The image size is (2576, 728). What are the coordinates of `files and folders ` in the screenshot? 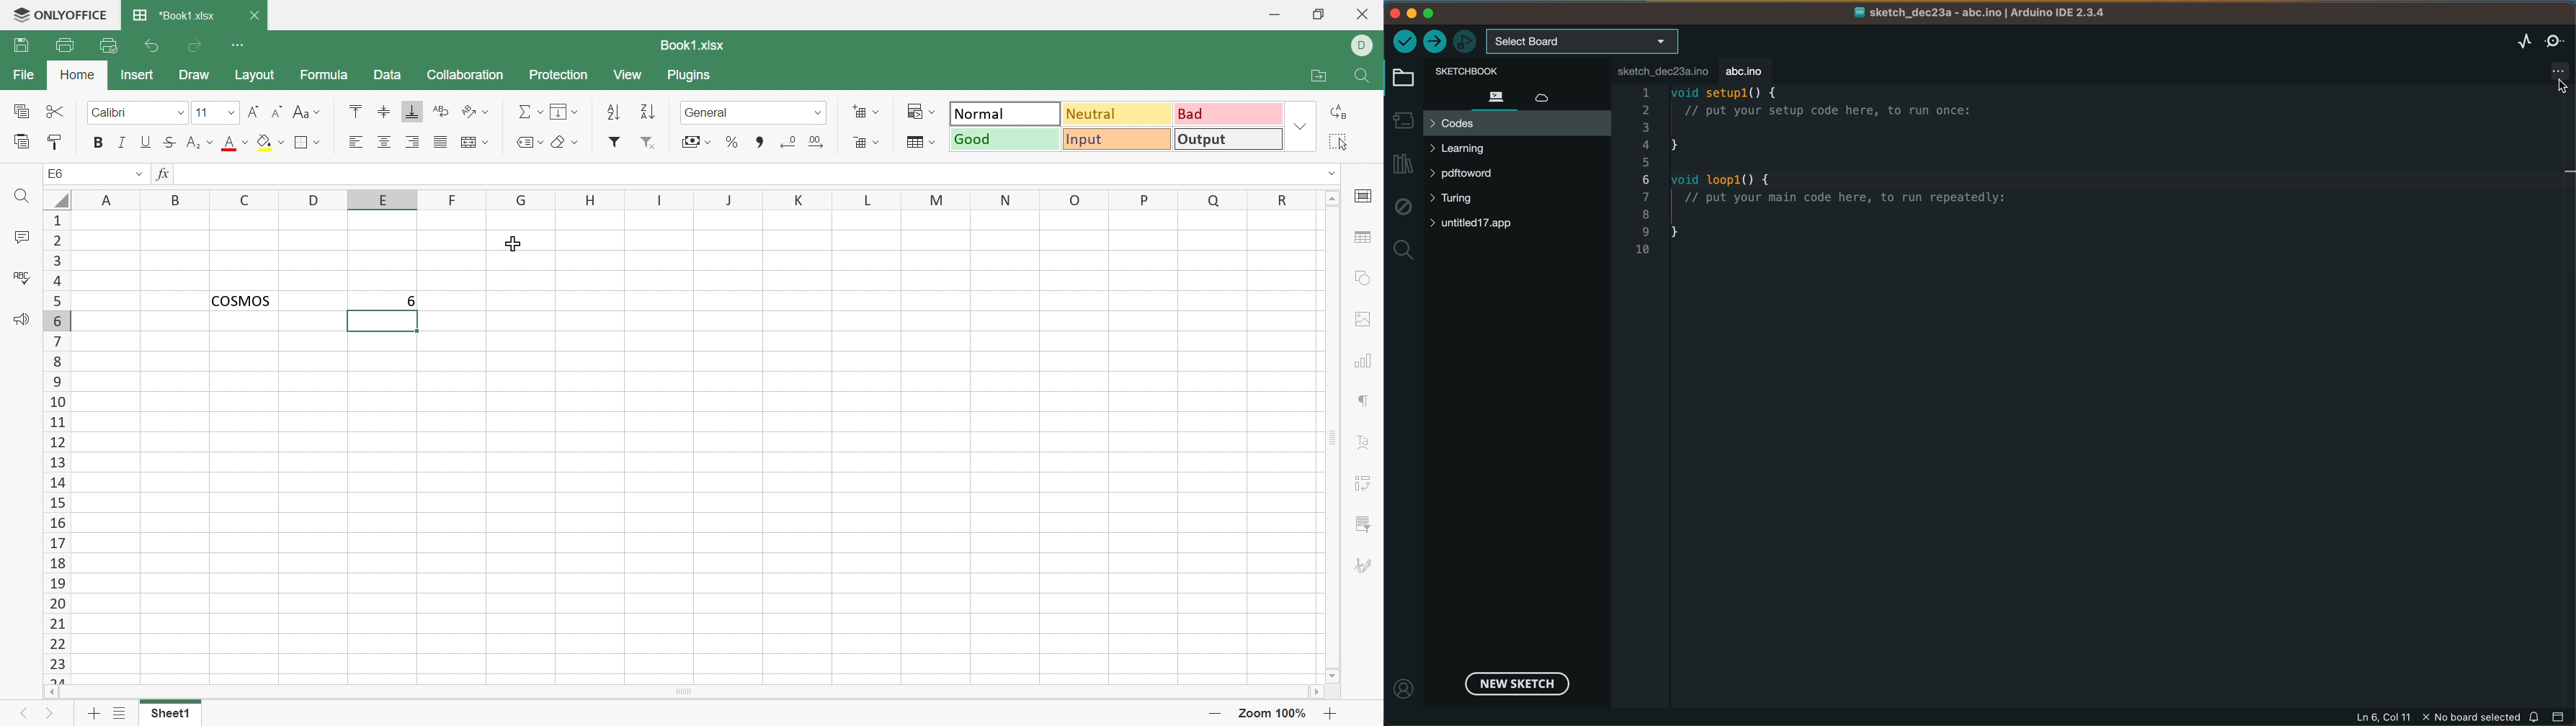 It's located at (1516, 188).